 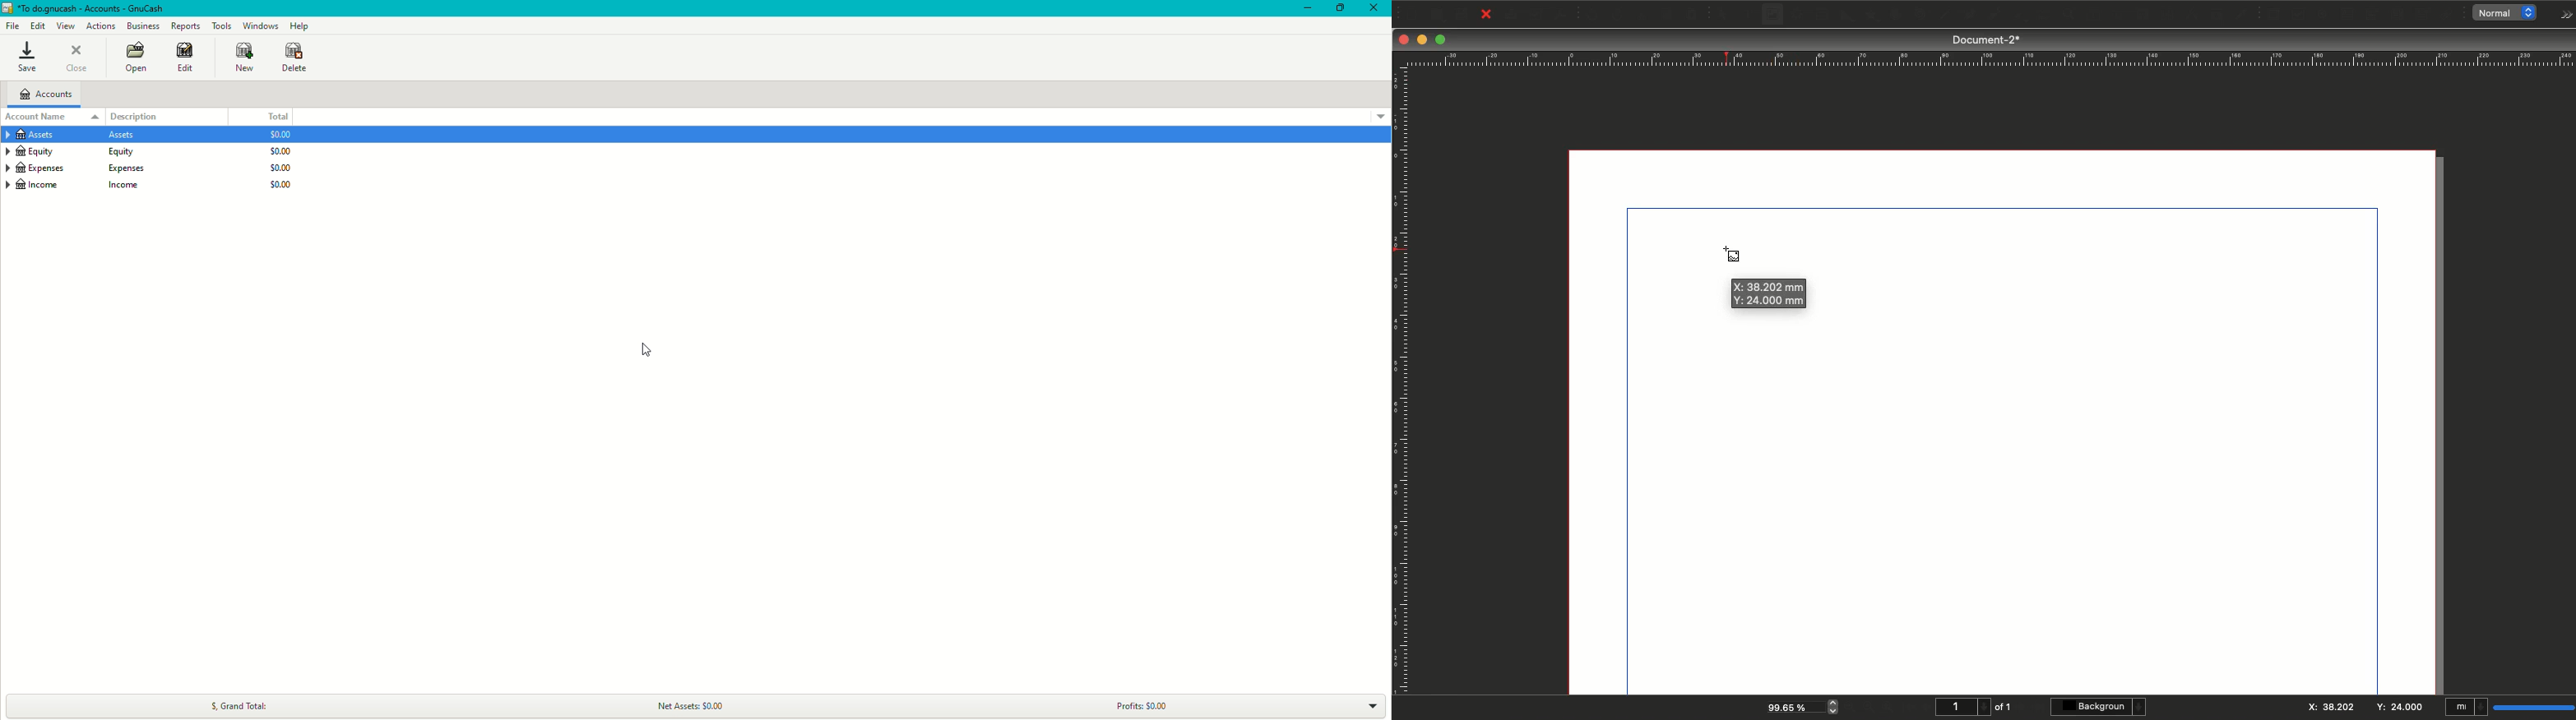 I want to click on $0, so click(x=275, y=164).